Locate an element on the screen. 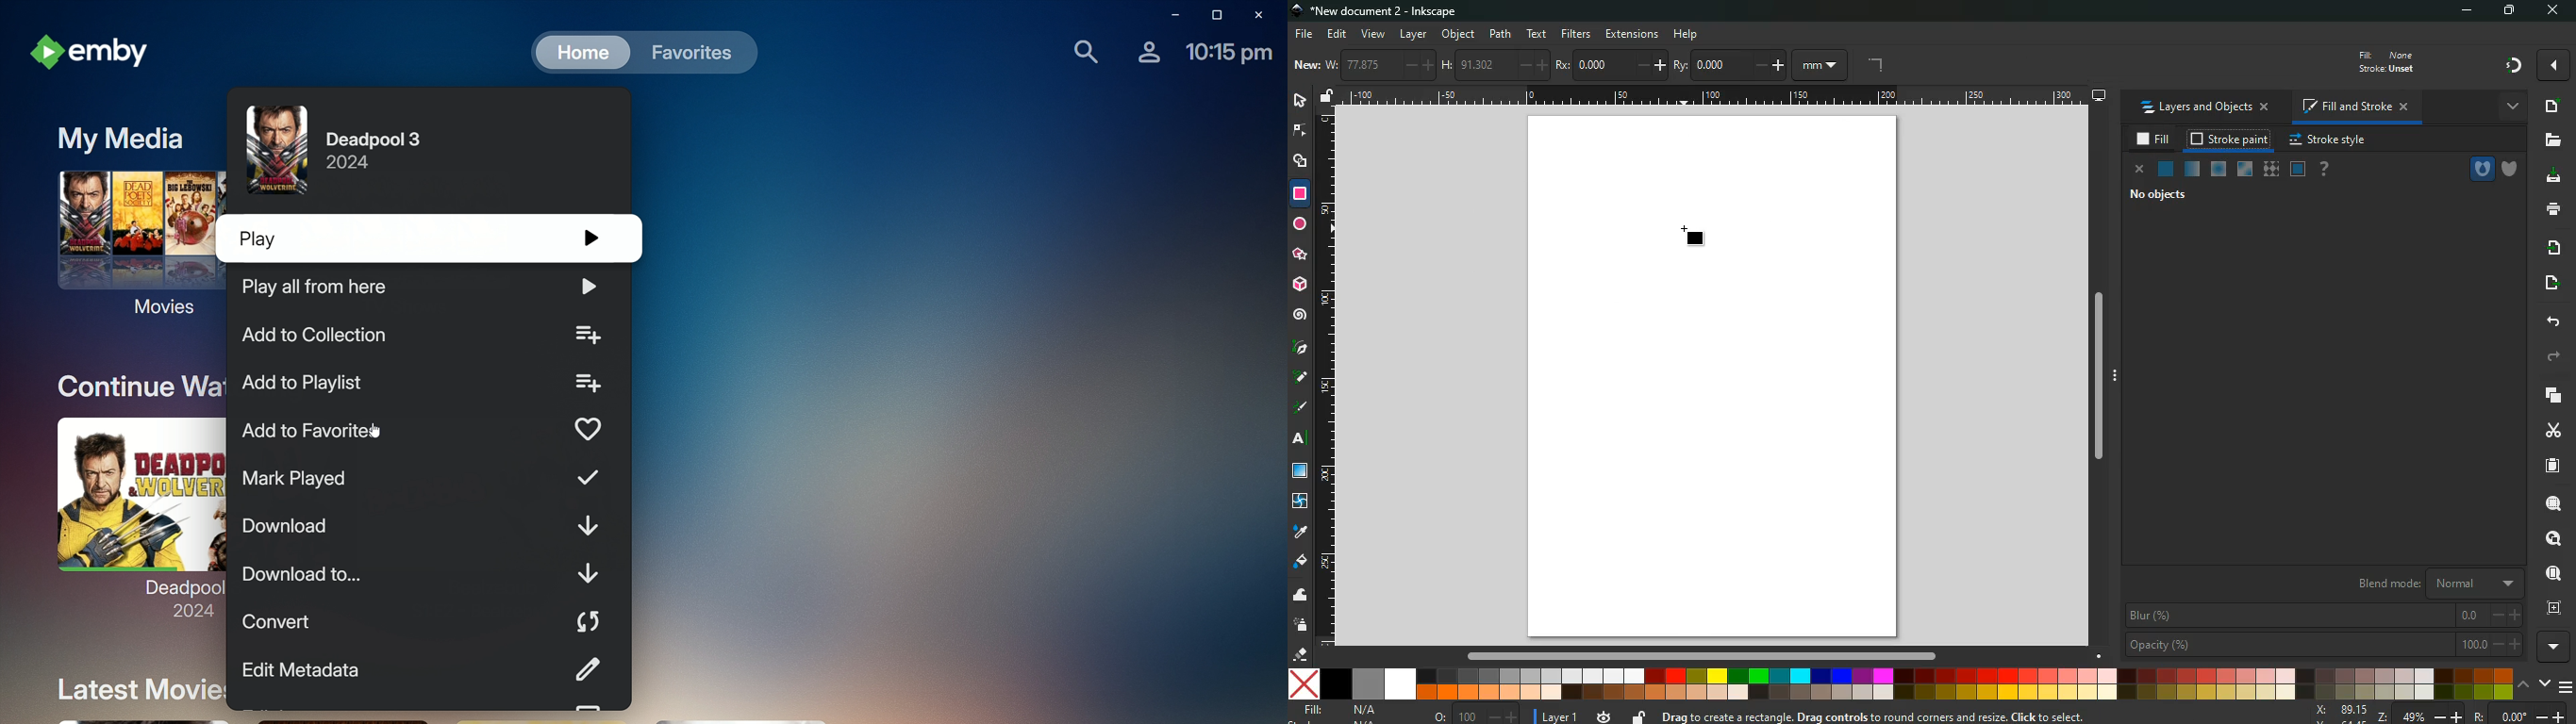 The height and width of the screenshot is (728, 2576). blur is located at coordinates (2320, 615).